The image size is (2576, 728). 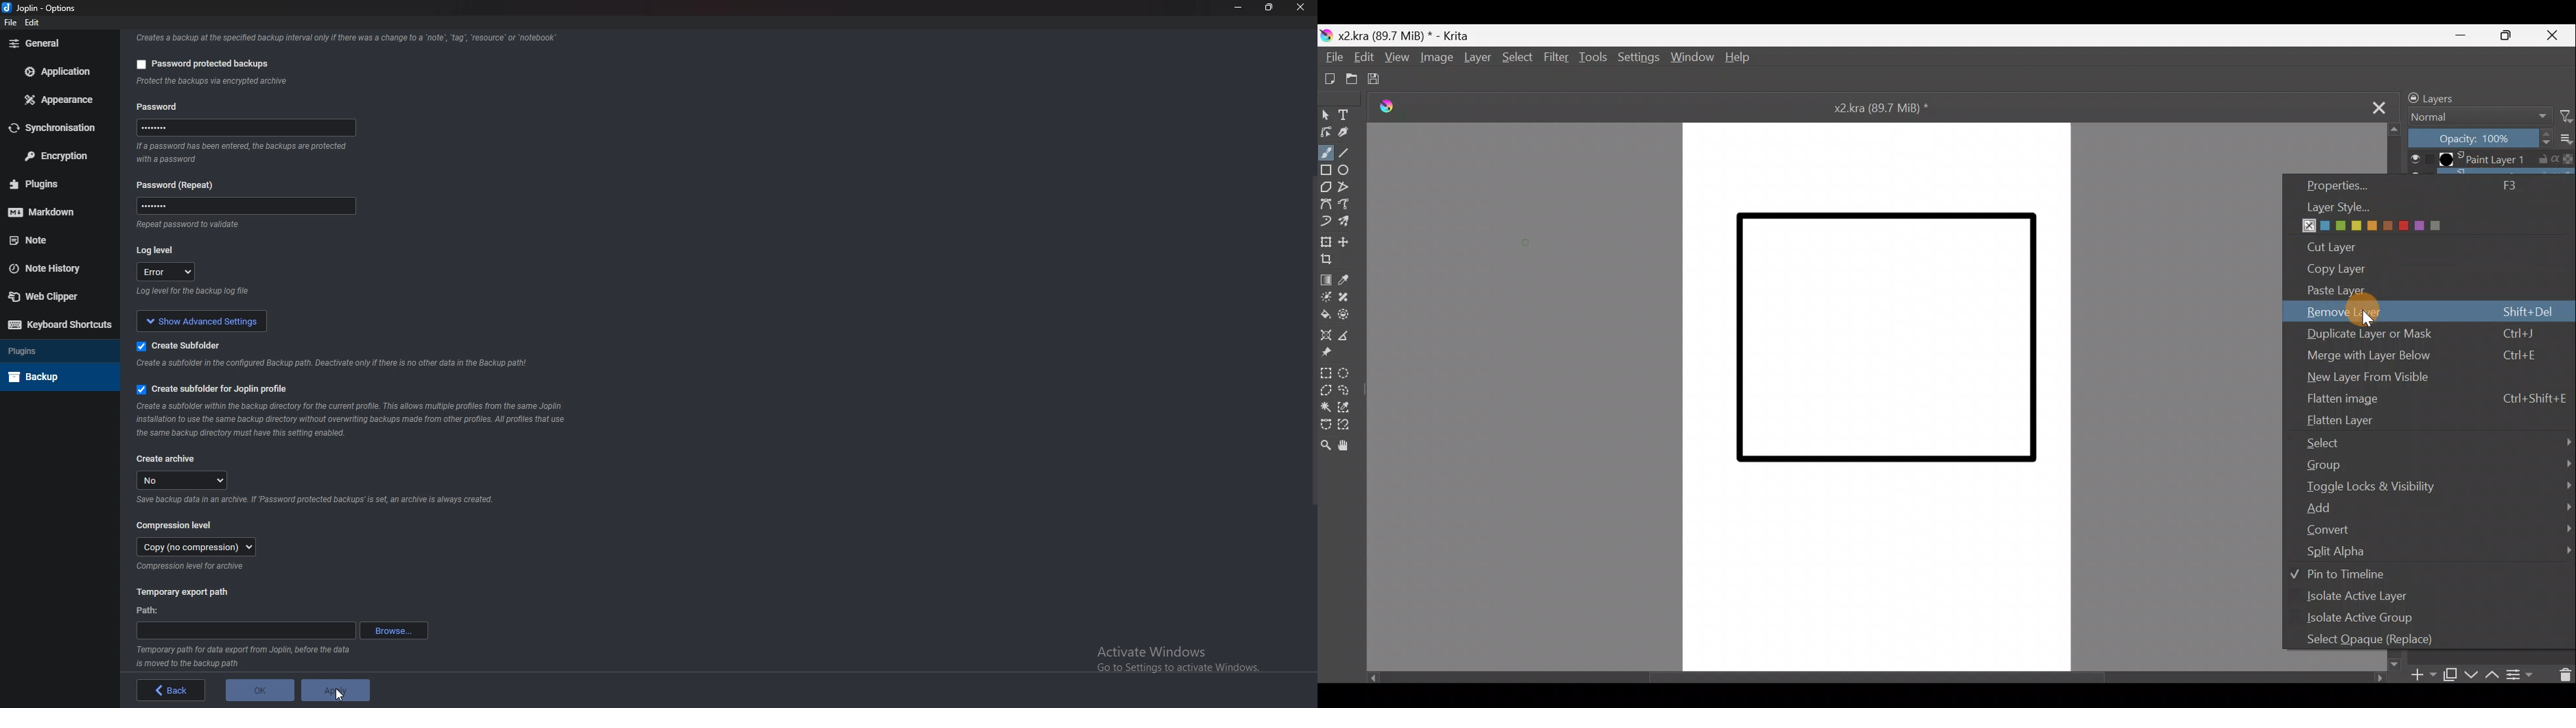 What do you see at coordinates (1879, 395) in the screenshot?
I see `Canvas` at bounding box center [1879, 395].